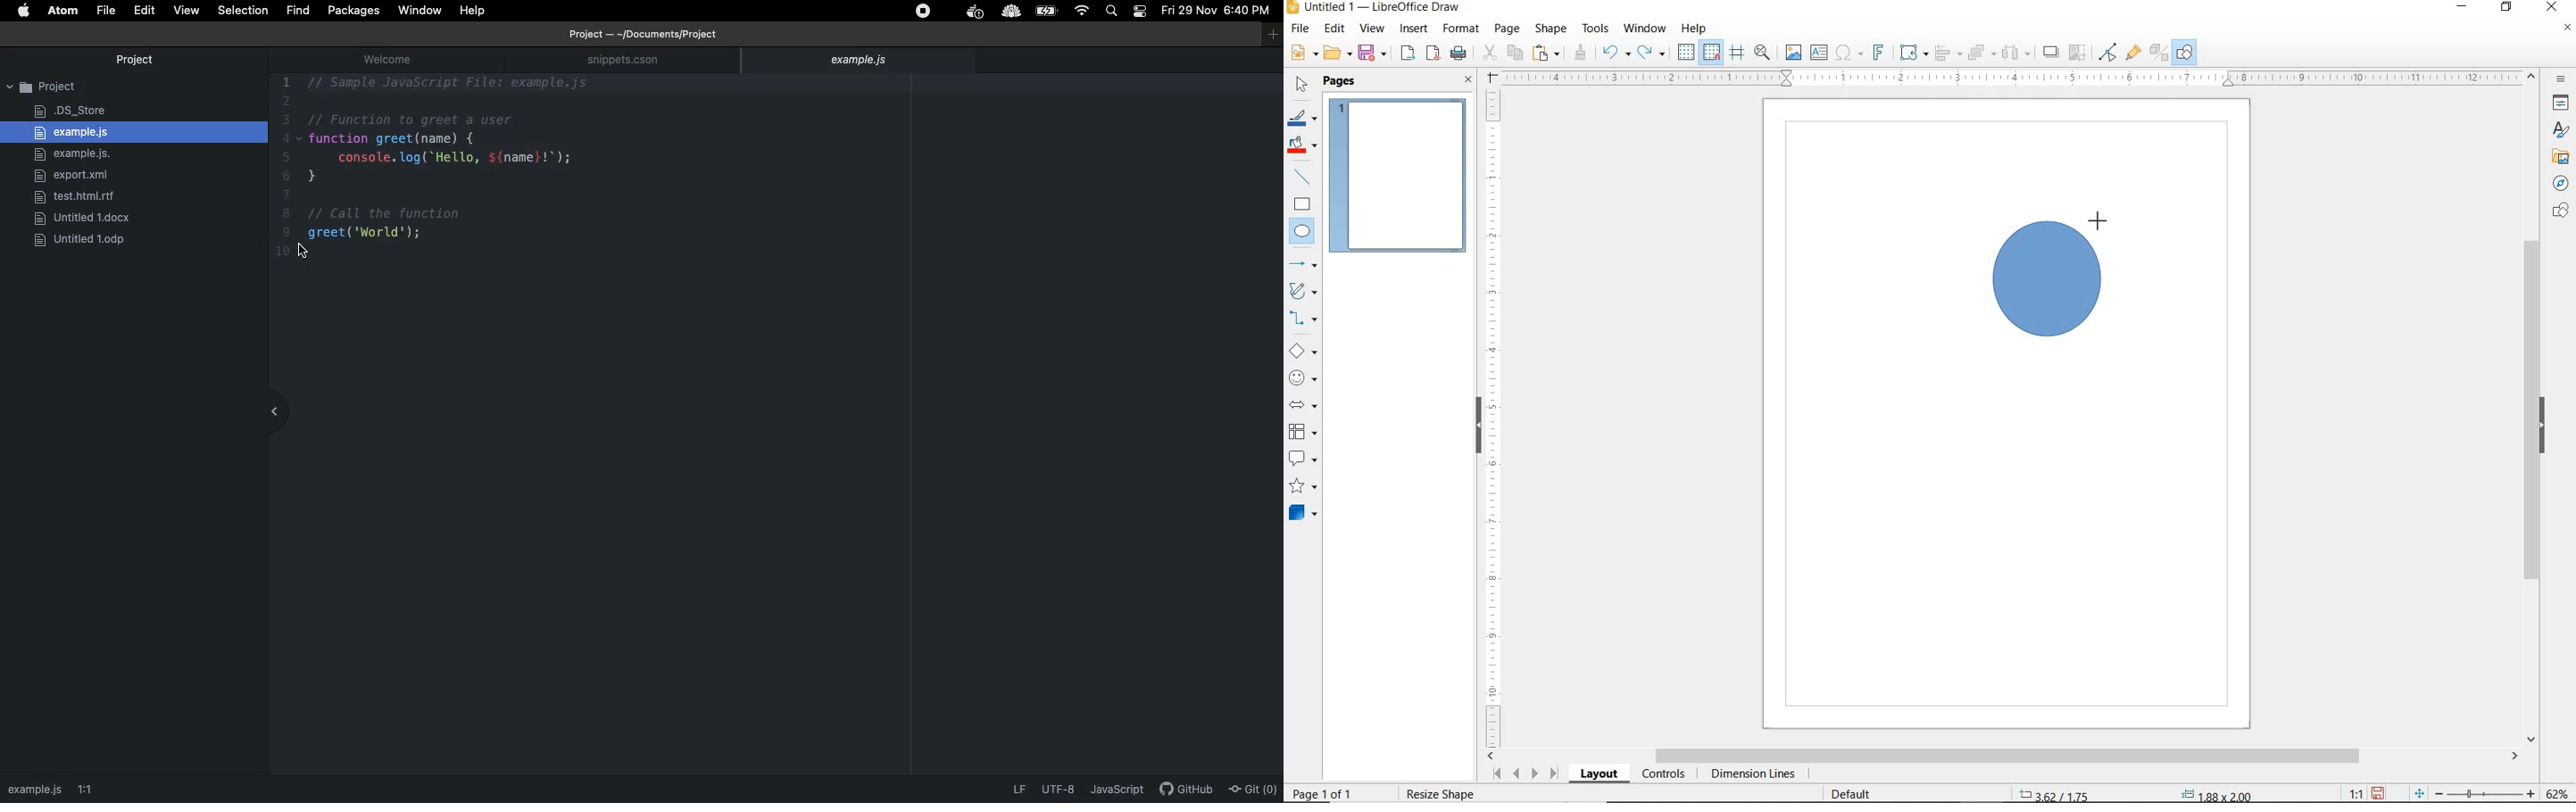 This screenshot has width=2576, height=812. What do you see at coordinates (2562, 80) in the screenshot?
I see `SIDEBAR SETTINGS` at bounding box center [2562, 80].